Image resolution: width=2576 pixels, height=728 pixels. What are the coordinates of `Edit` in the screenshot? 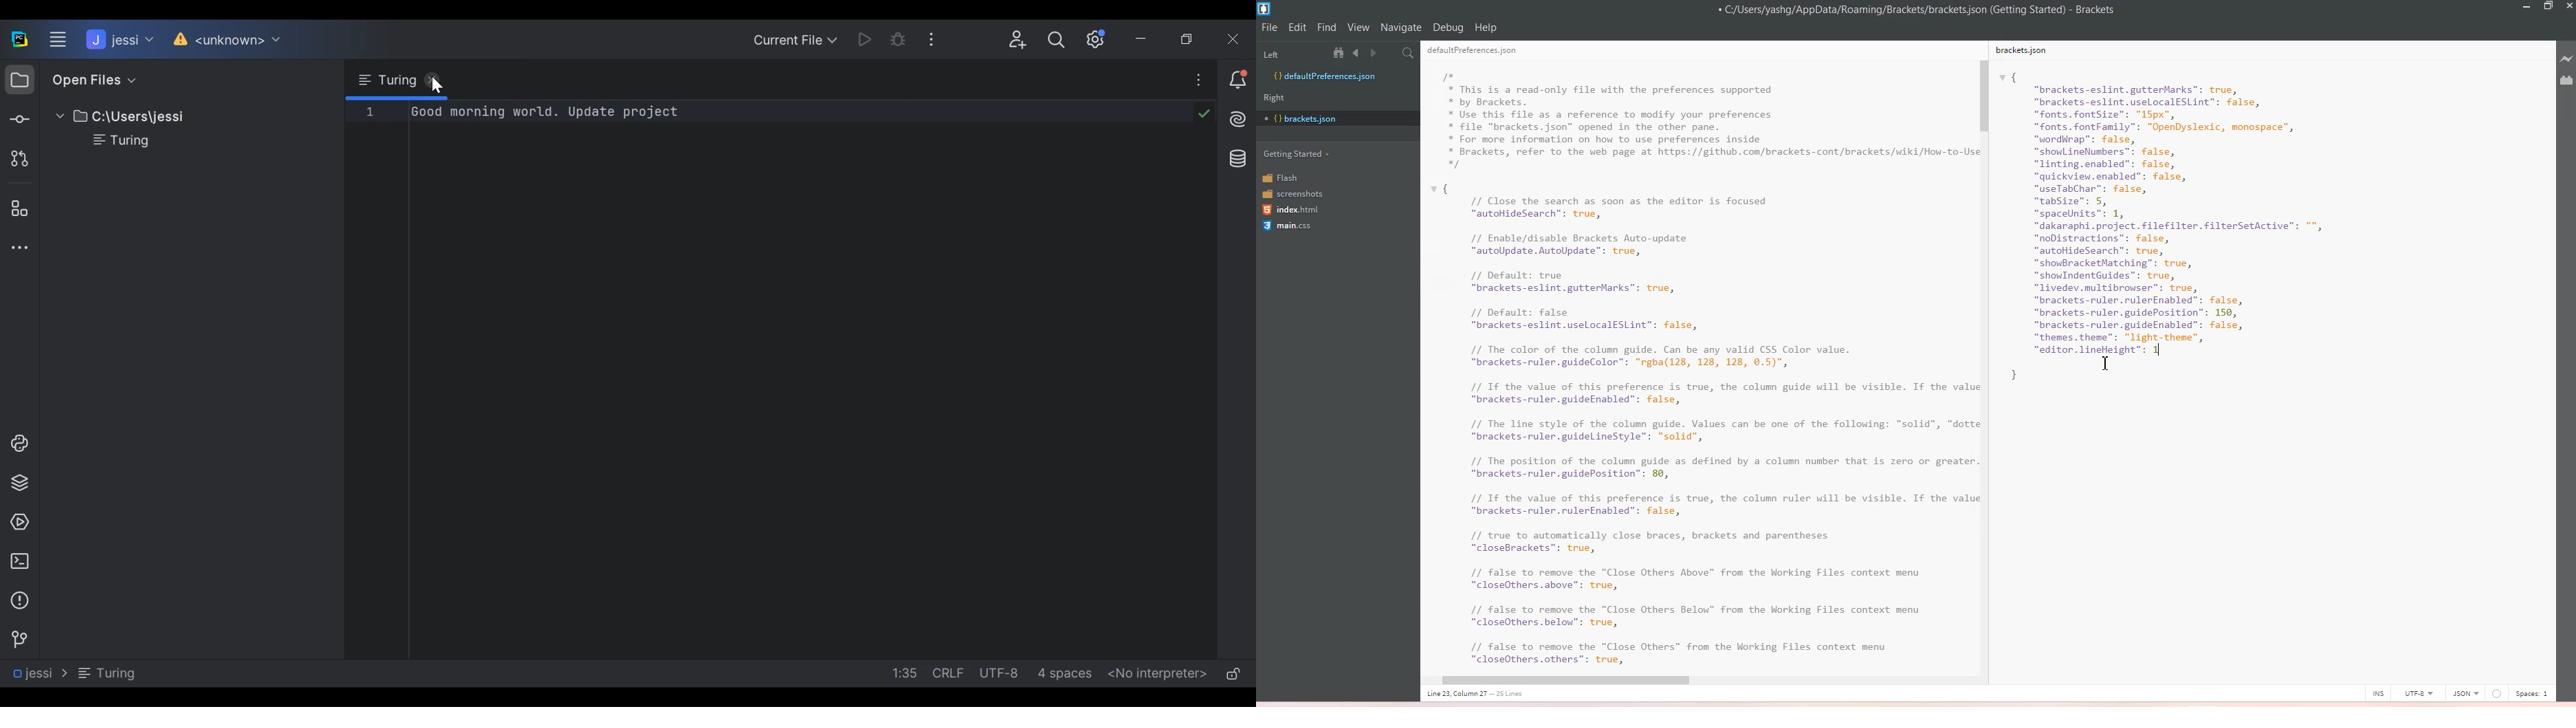 It's located at (1299, 28).